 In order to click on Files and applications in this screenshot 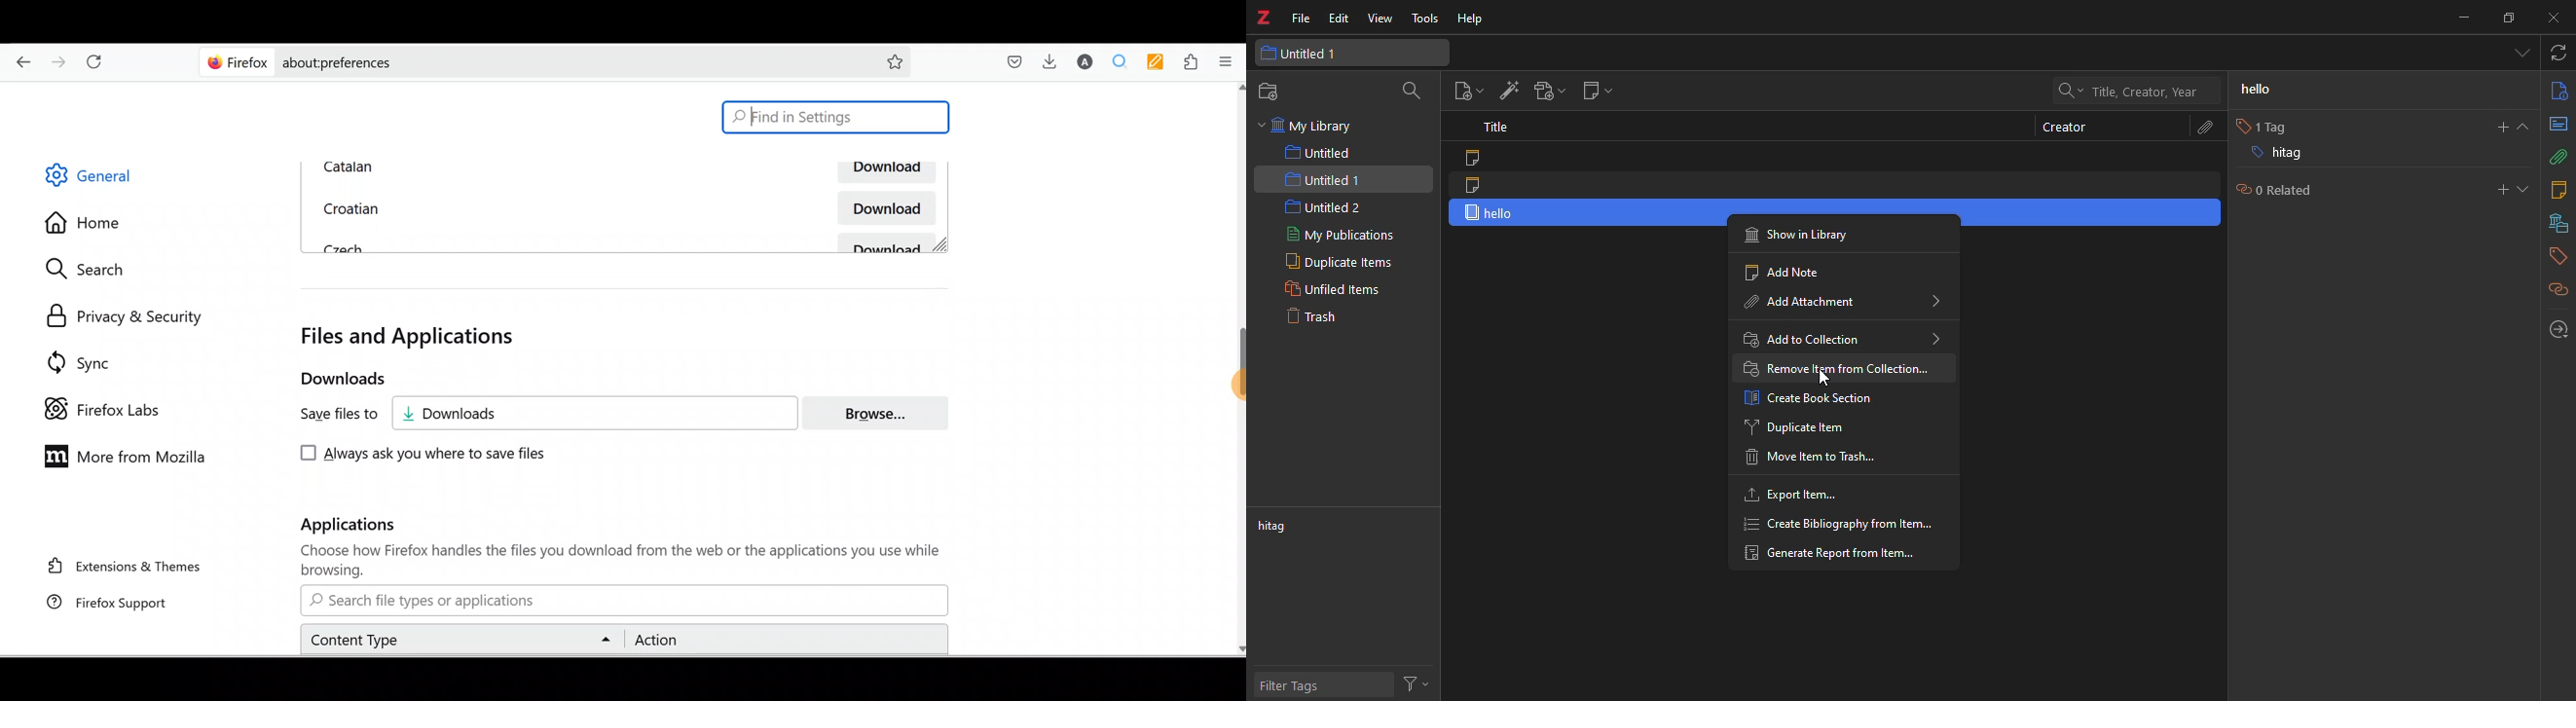, I will do `click(411, 336)`.